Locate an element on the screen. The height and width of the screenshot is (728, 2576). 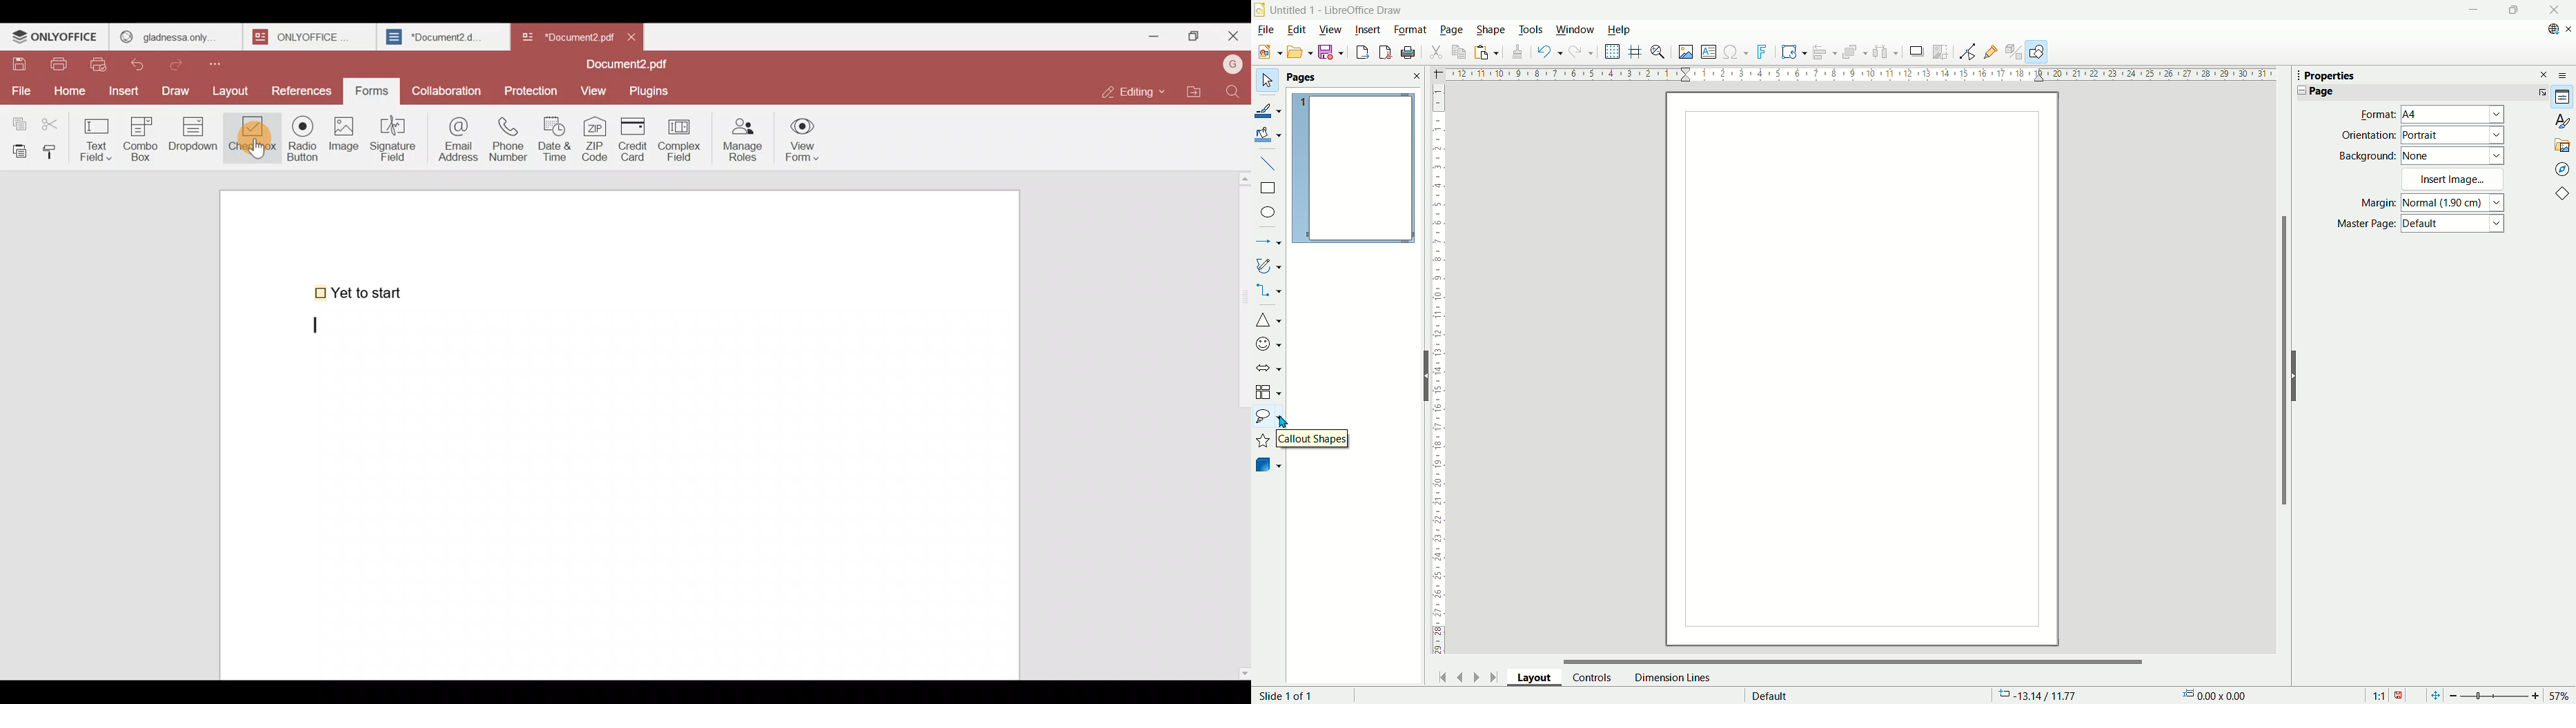
Credit card is located at coordinates (630, 140).